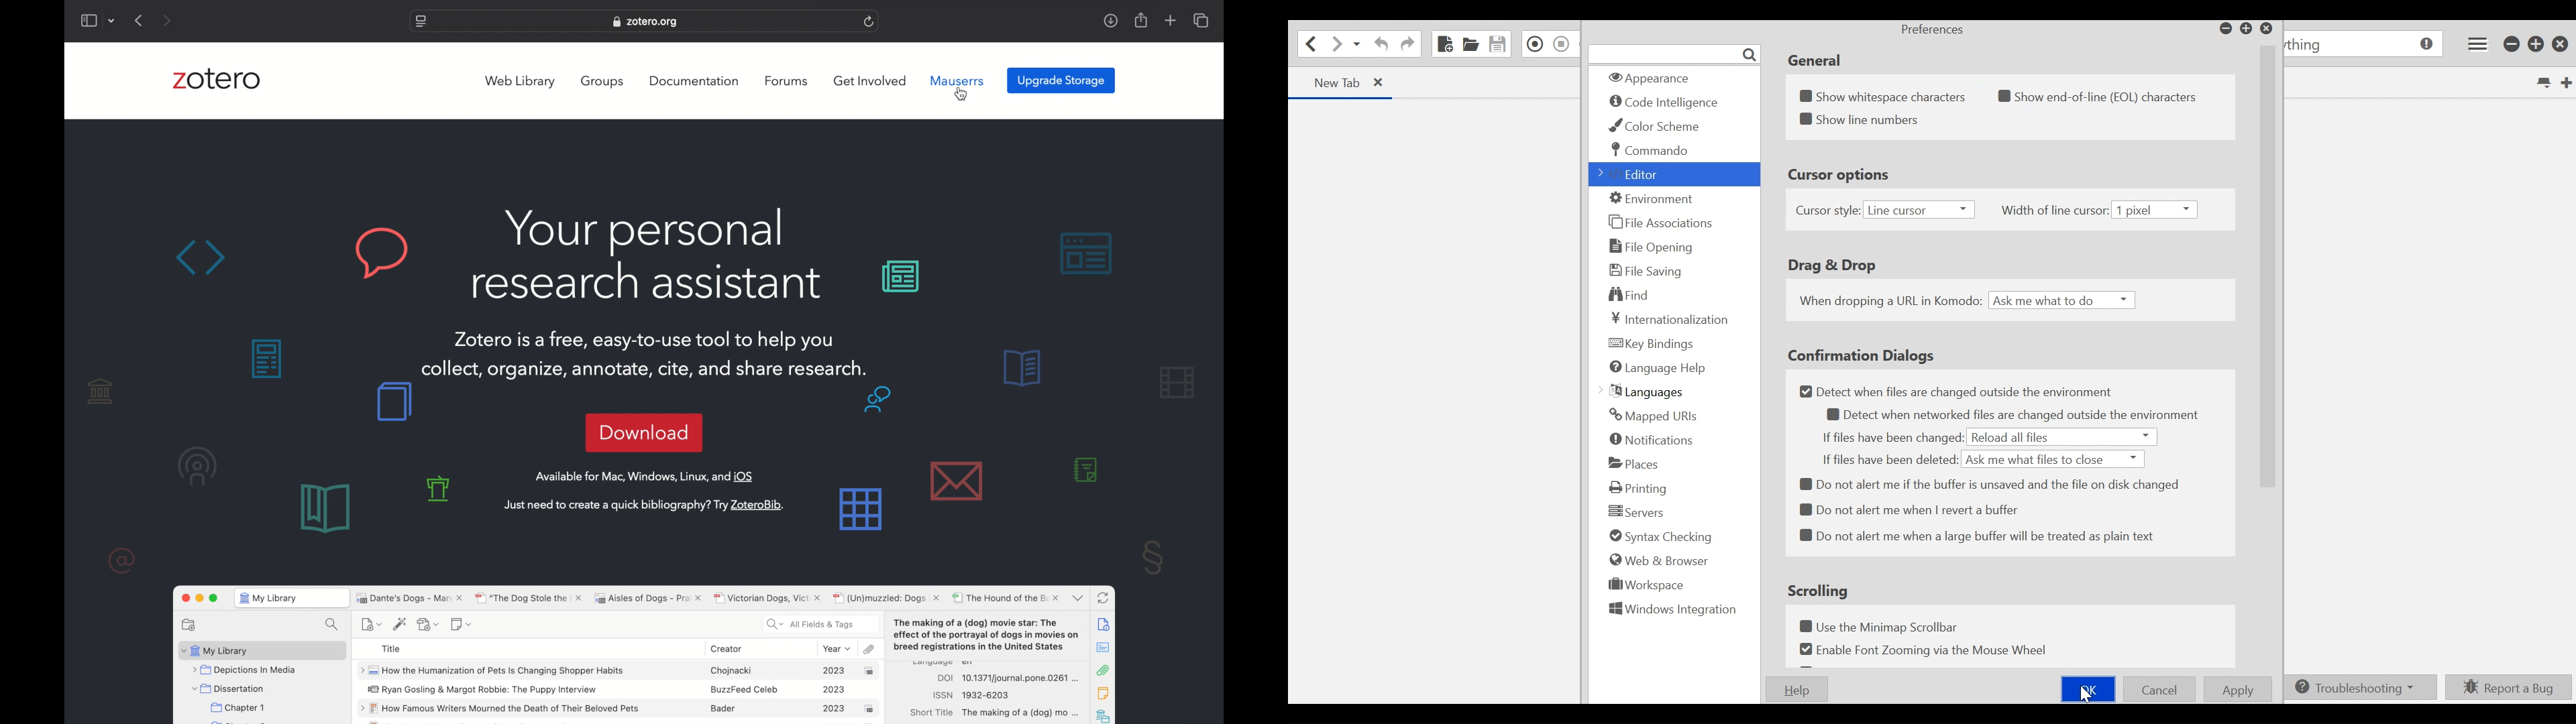 The image size is (2576, 728). I want to click on cursor, so click(961, 95).